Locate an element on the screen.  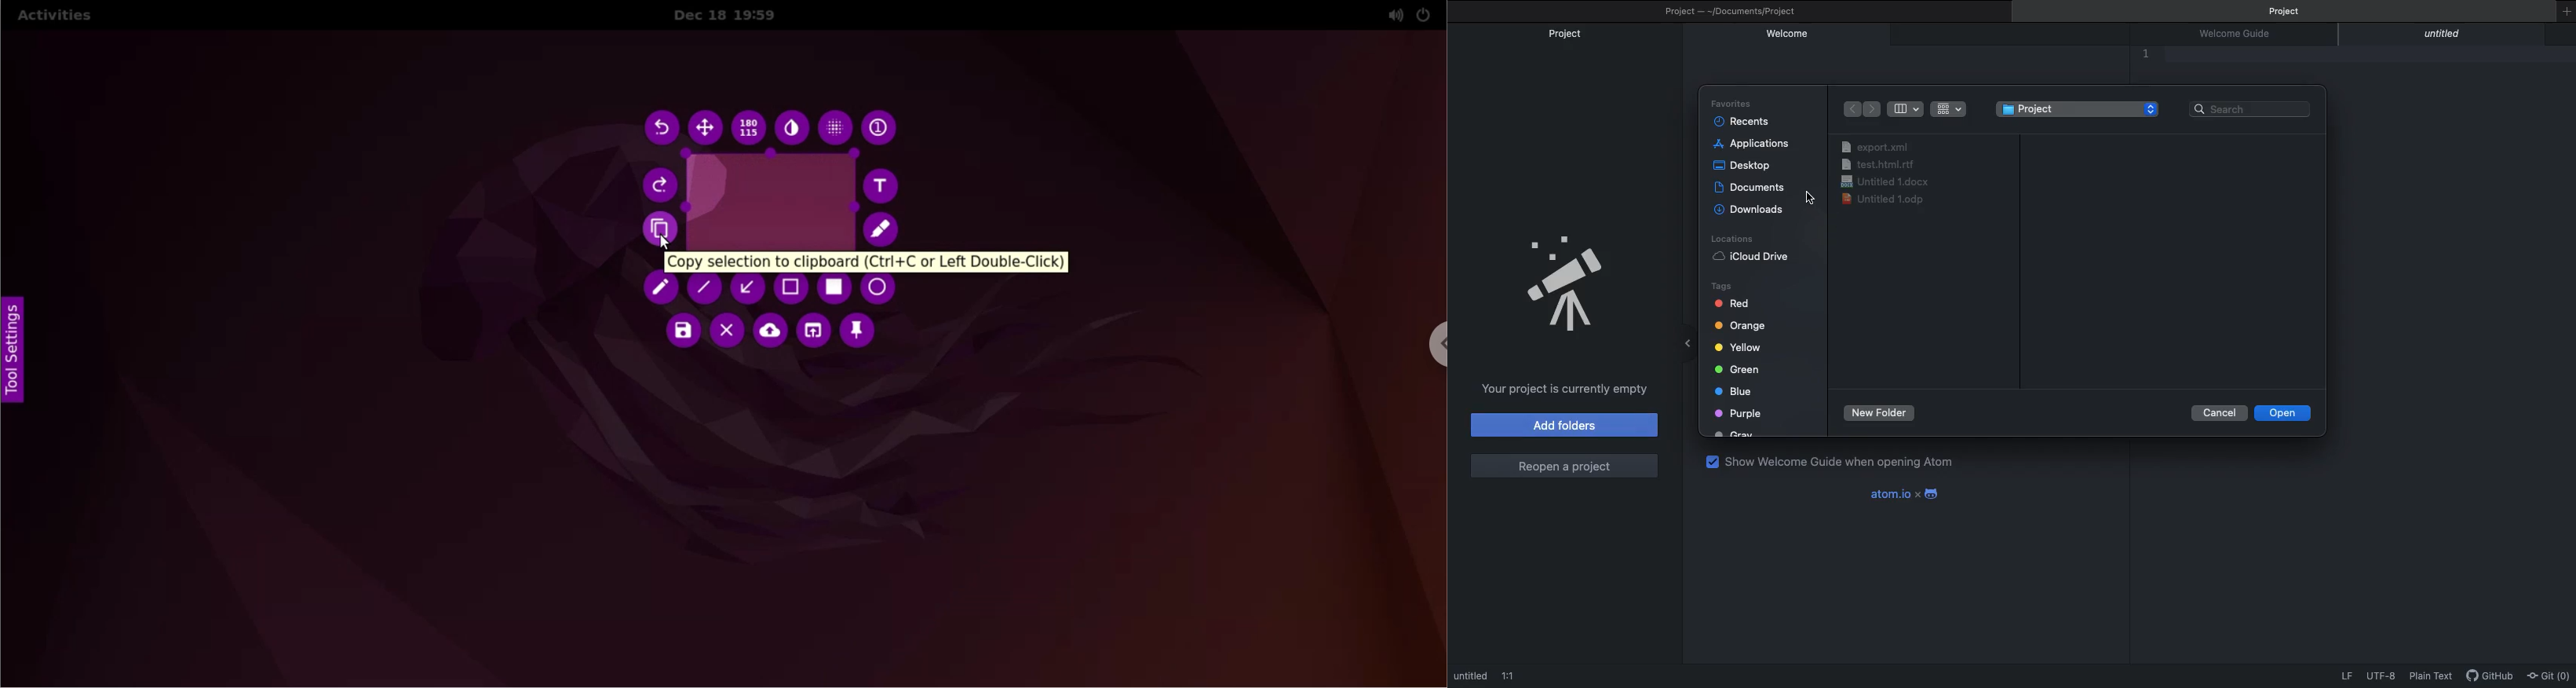
Recents is located at coordinates (1746, 122).